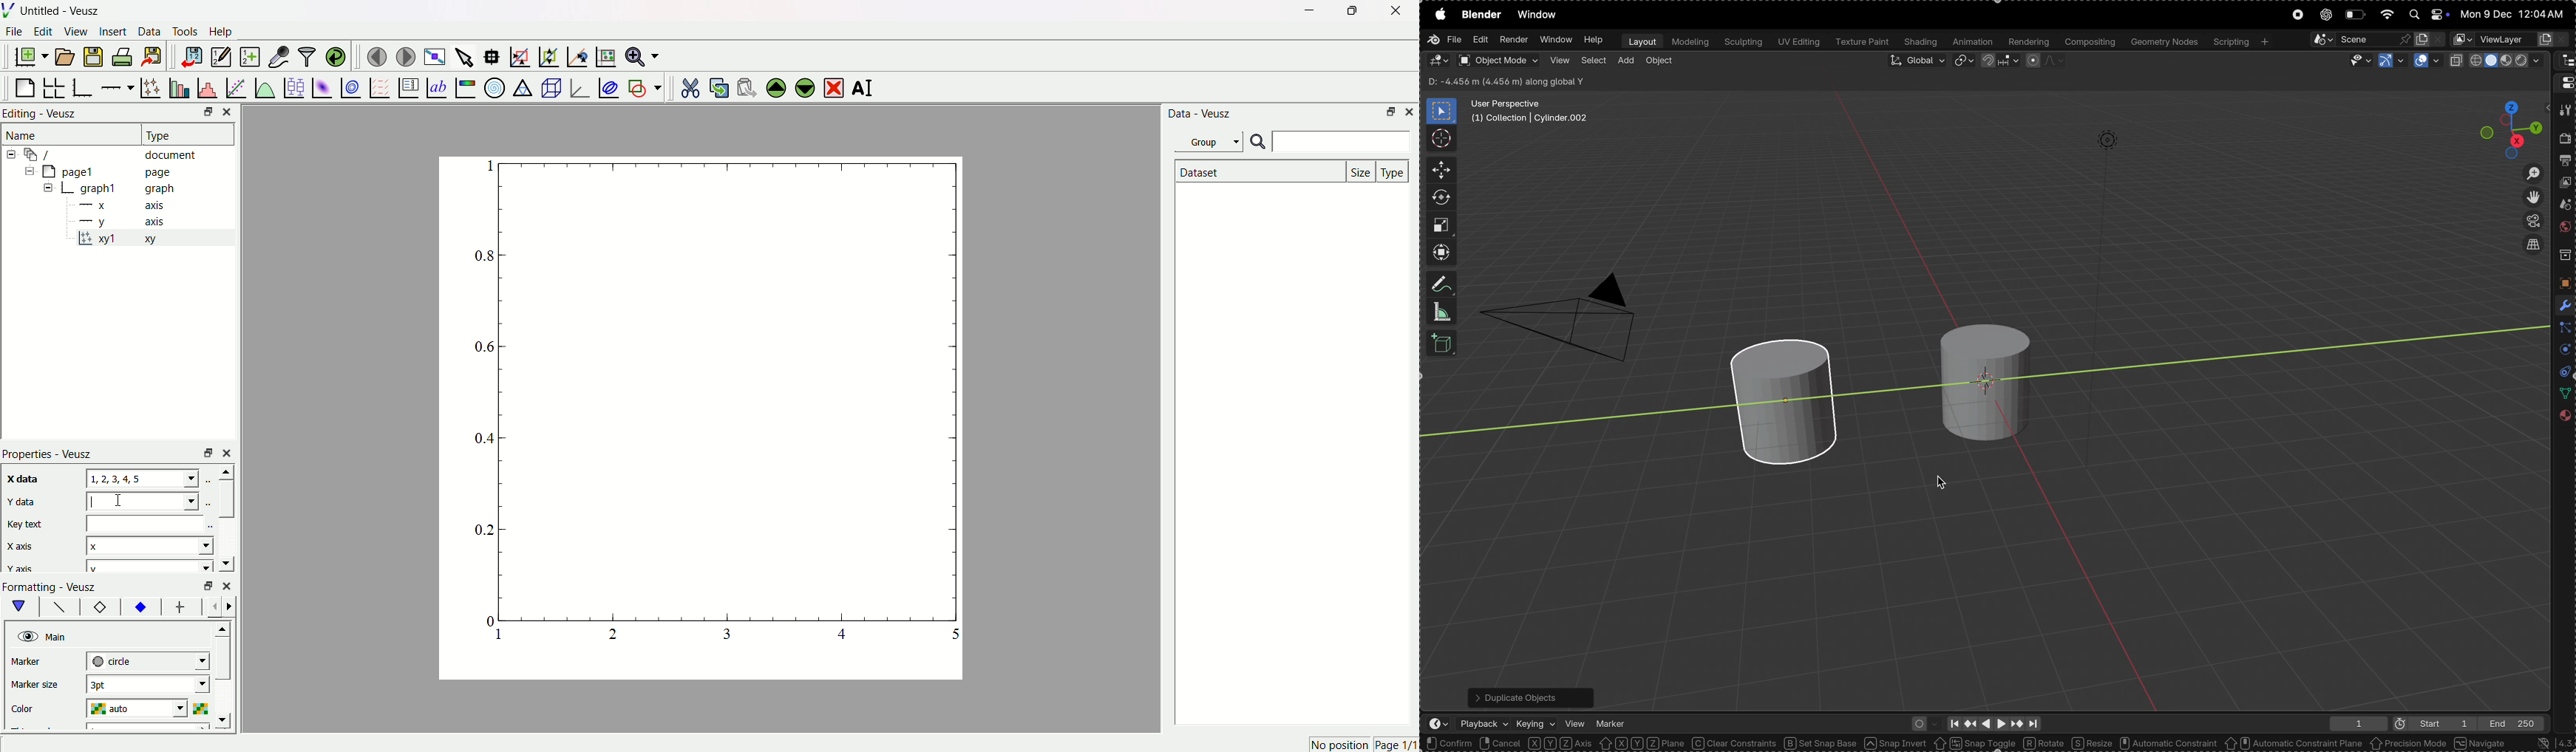 This screenshot has width=2576, height=756. Describe the element at coordinates (2386, 13) in the screenshot. I see `wifi` at that location.